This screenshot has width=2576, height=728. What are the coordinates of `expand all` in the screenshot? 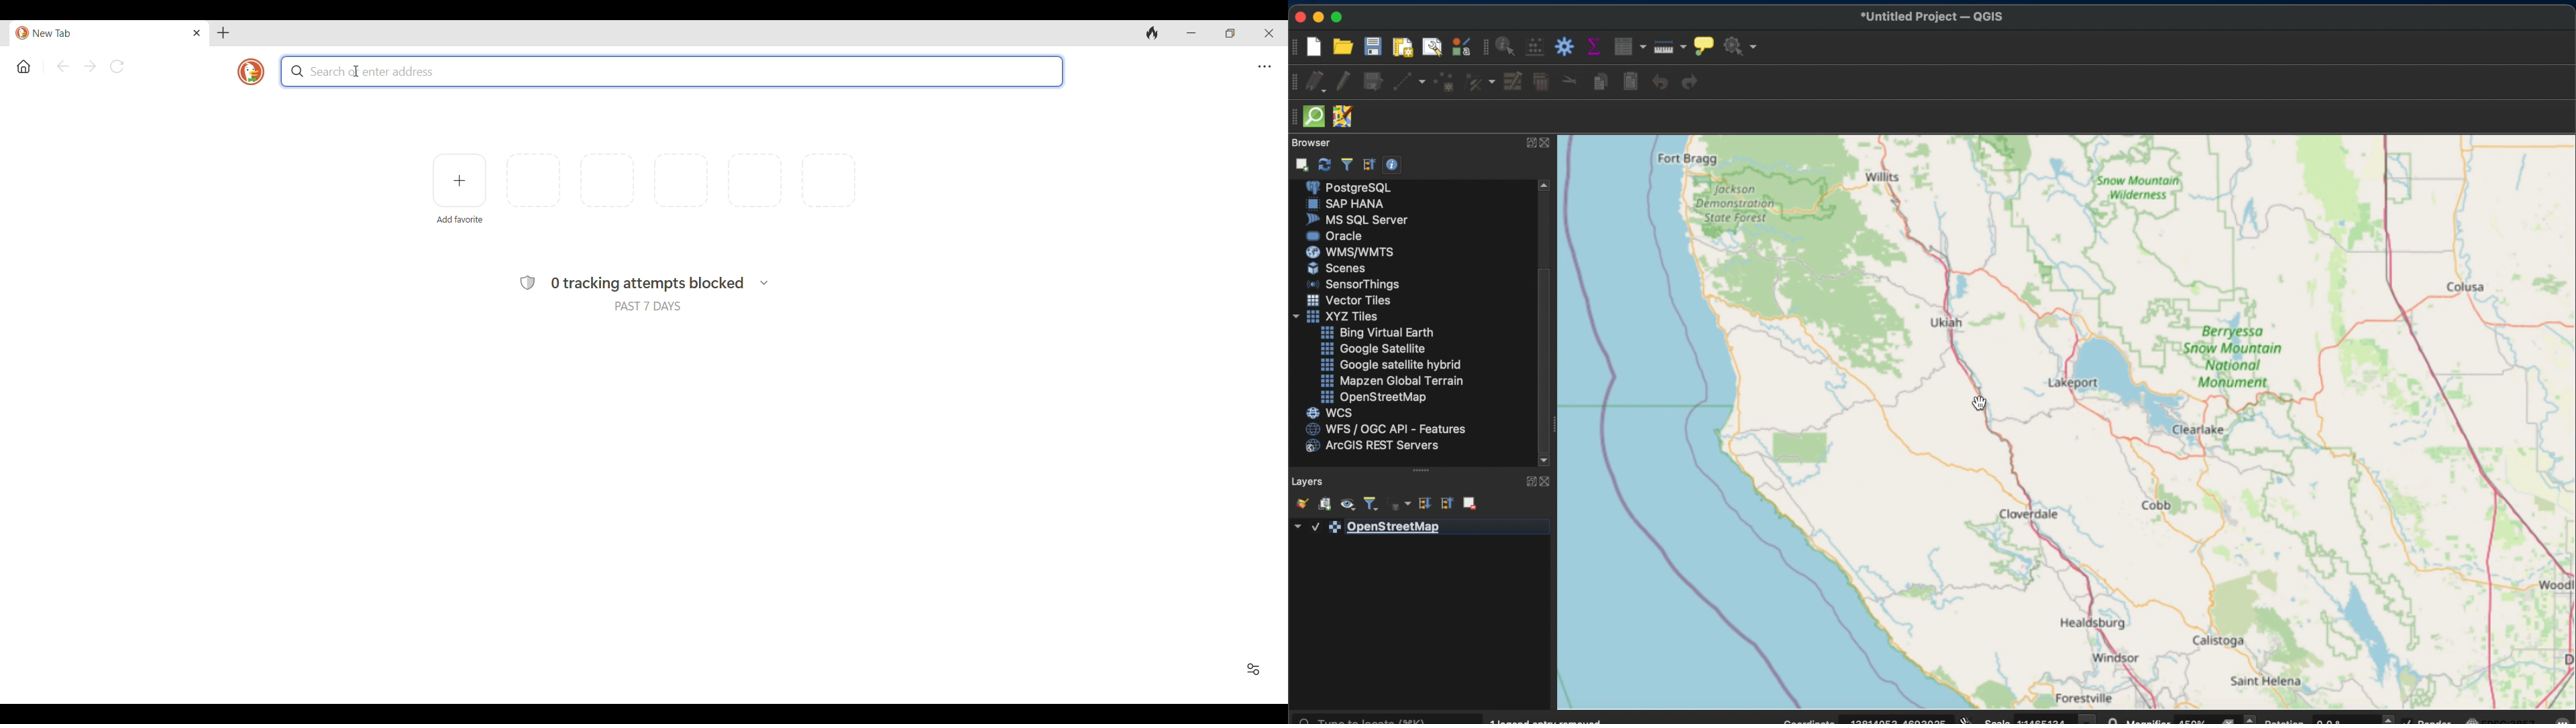 It's located at (1424, 504).